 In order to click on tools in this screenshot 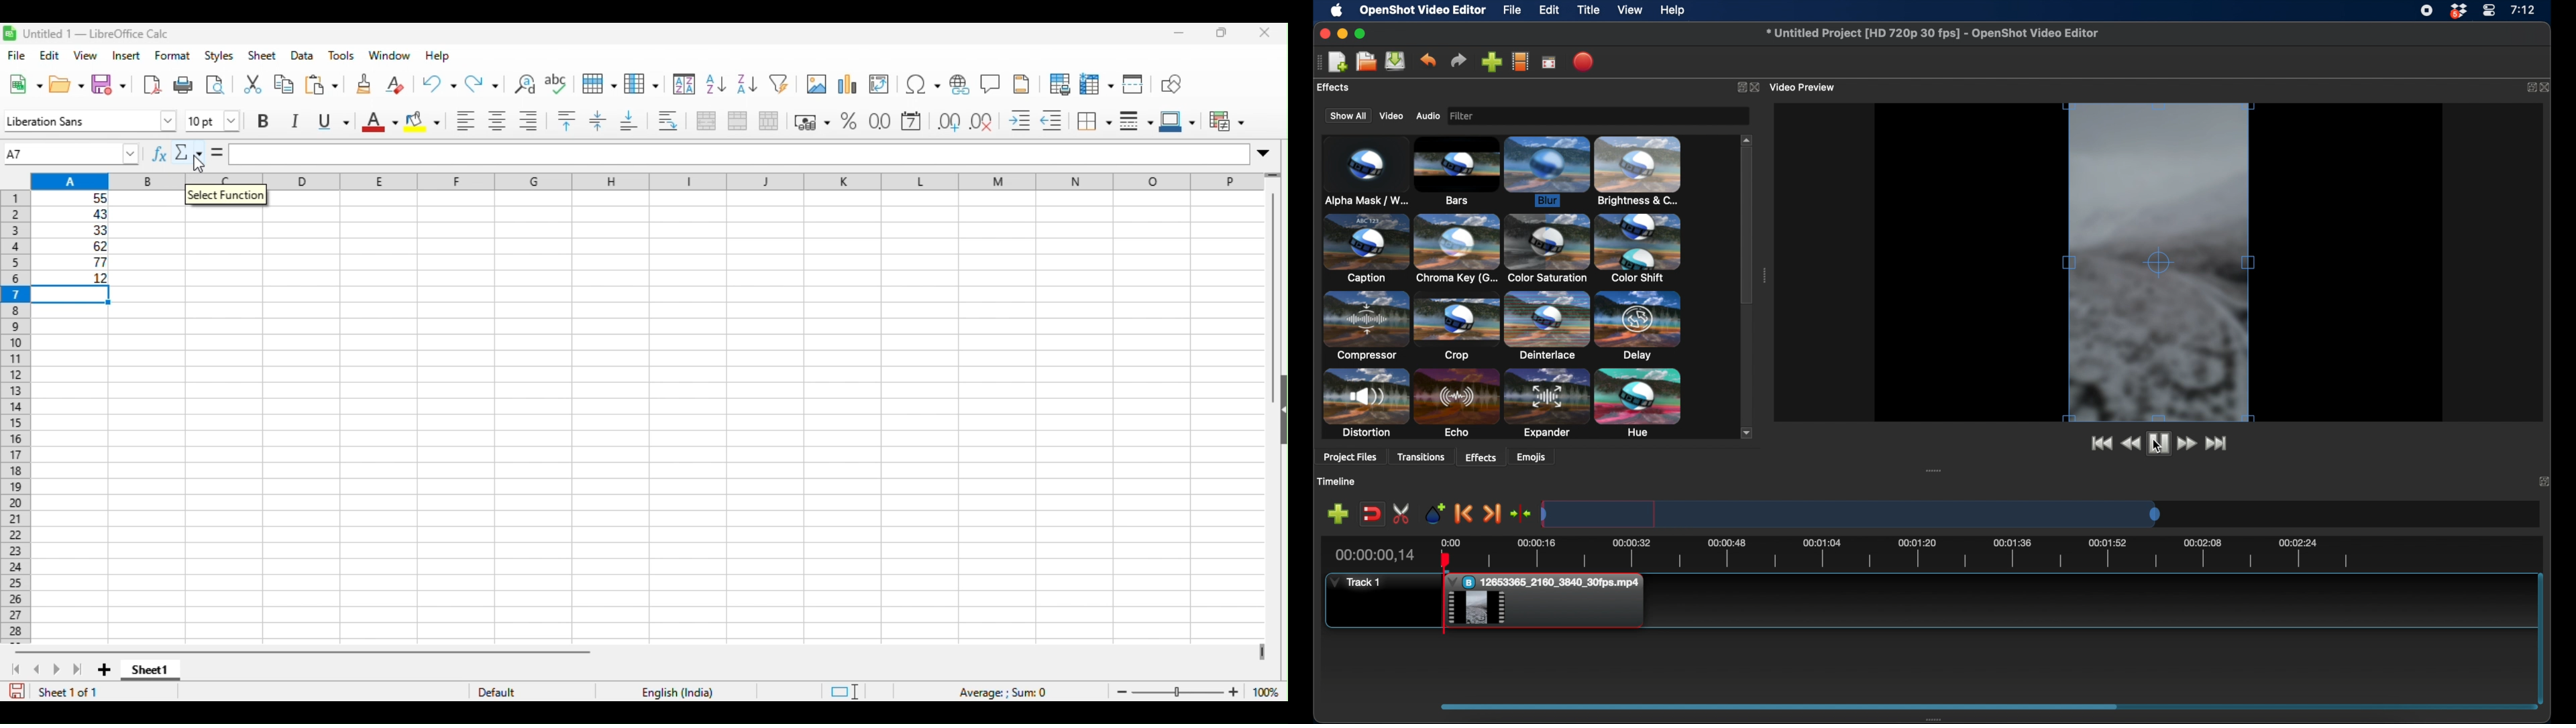, I will do `click(342, 56)`.